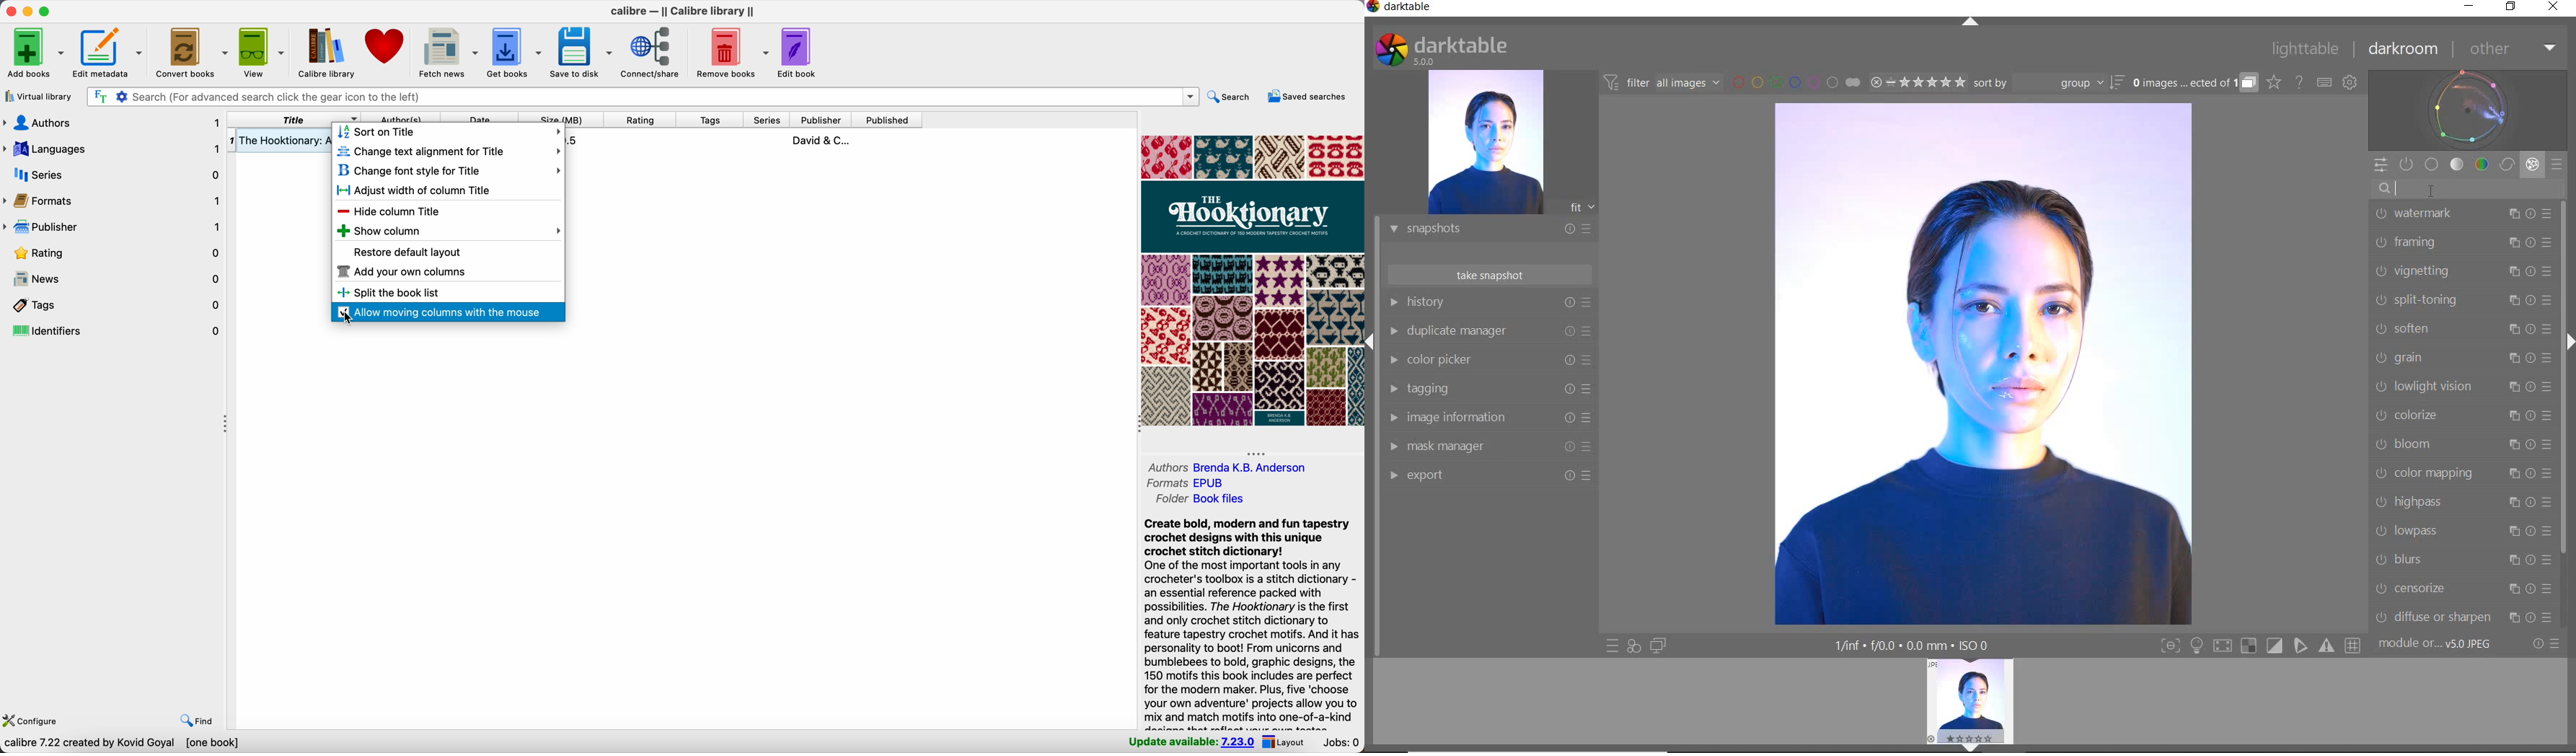 The width and height of the screenshot is (2576, 756). What do you see at coordinates (652, 52) in the screenshot?
I see `connect/share` at bounding box center [652, 52].